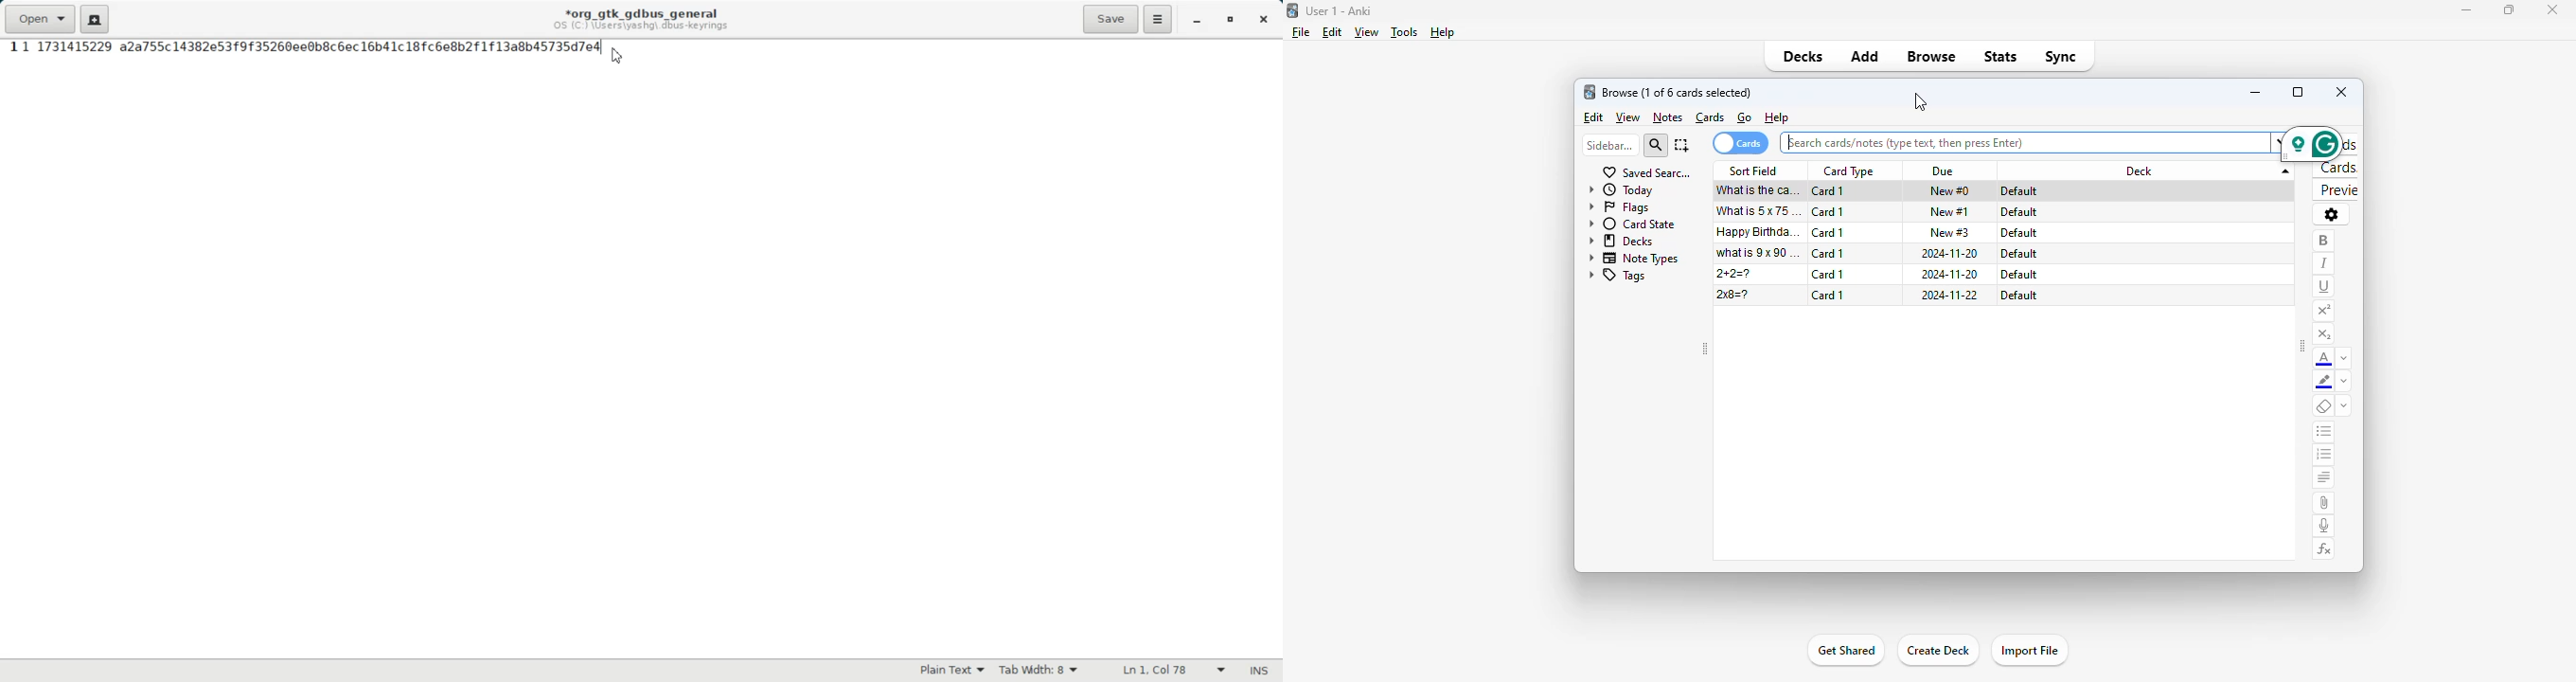  What do you see at coordinates (2016, 211) in the screenshot?
I see `default` at bounding box center [2016, 211].